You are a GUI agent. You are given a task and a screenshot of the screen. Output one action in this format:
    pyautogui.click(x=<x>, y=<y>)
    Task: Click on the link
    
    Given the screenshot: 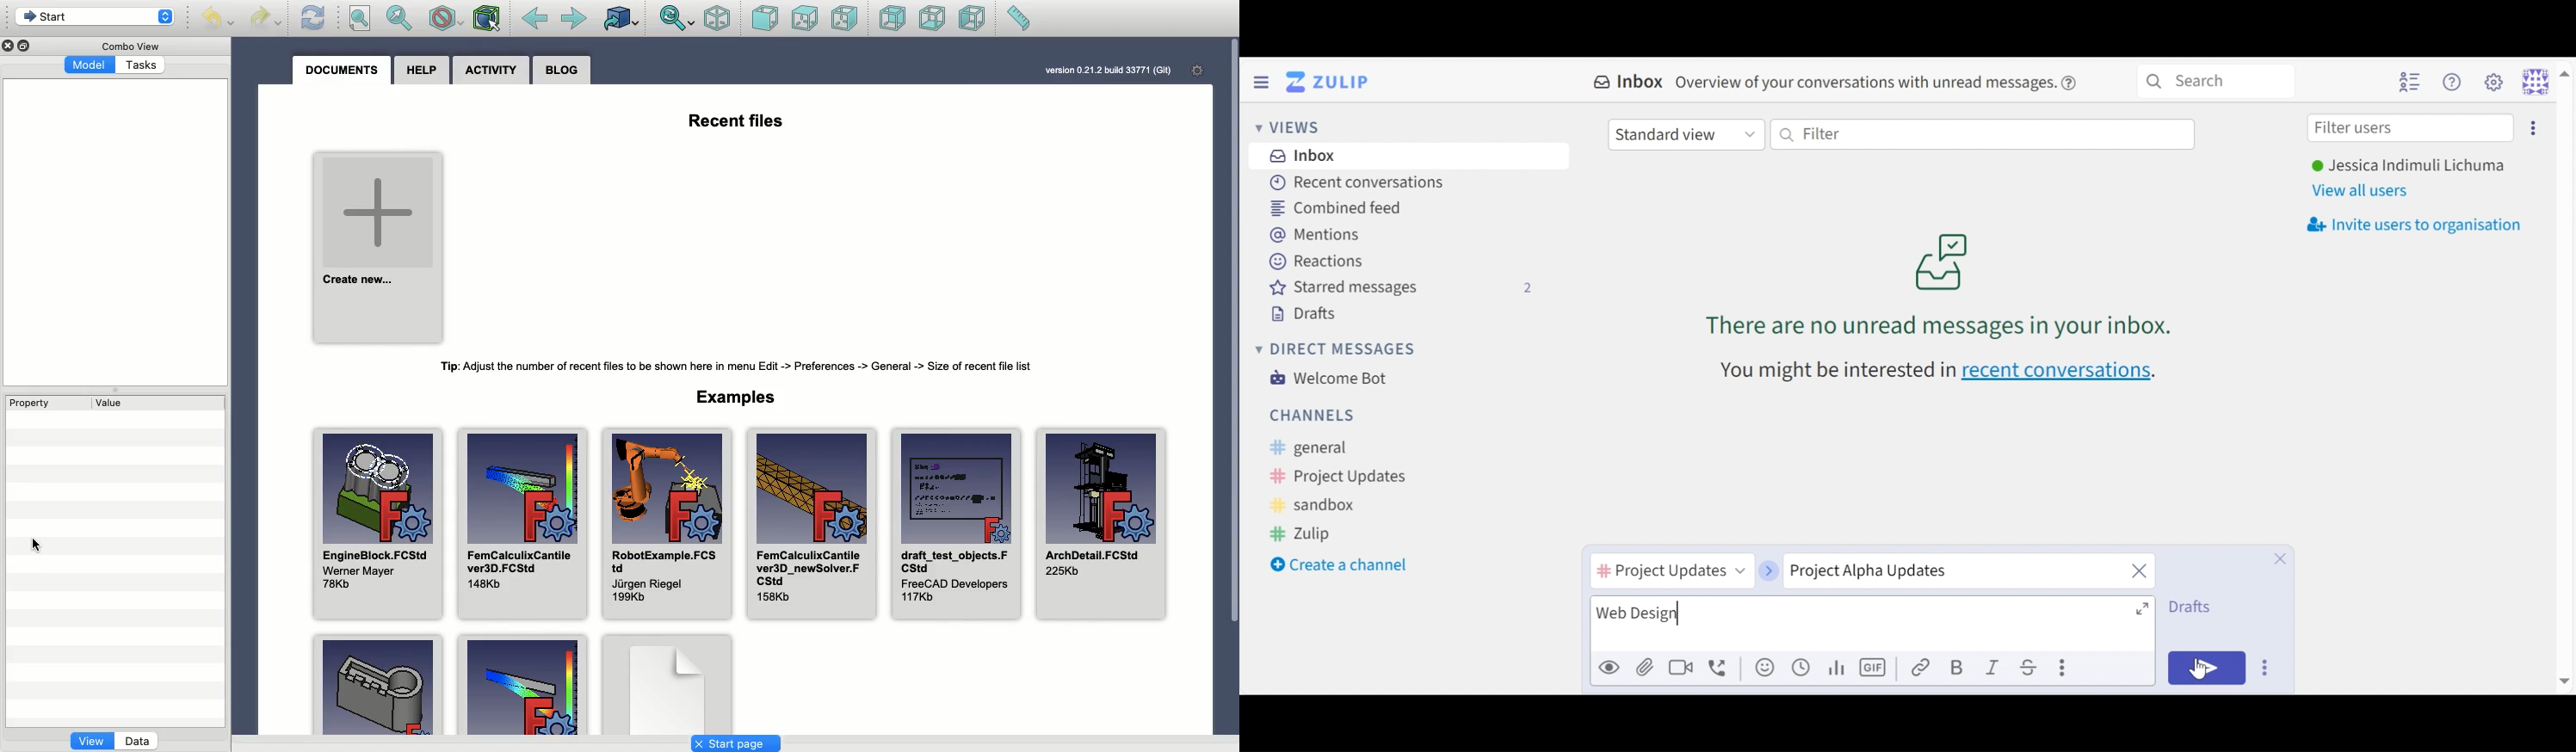 What is the action you would take?
    pyautogui.click(x=1921, y=667)
    